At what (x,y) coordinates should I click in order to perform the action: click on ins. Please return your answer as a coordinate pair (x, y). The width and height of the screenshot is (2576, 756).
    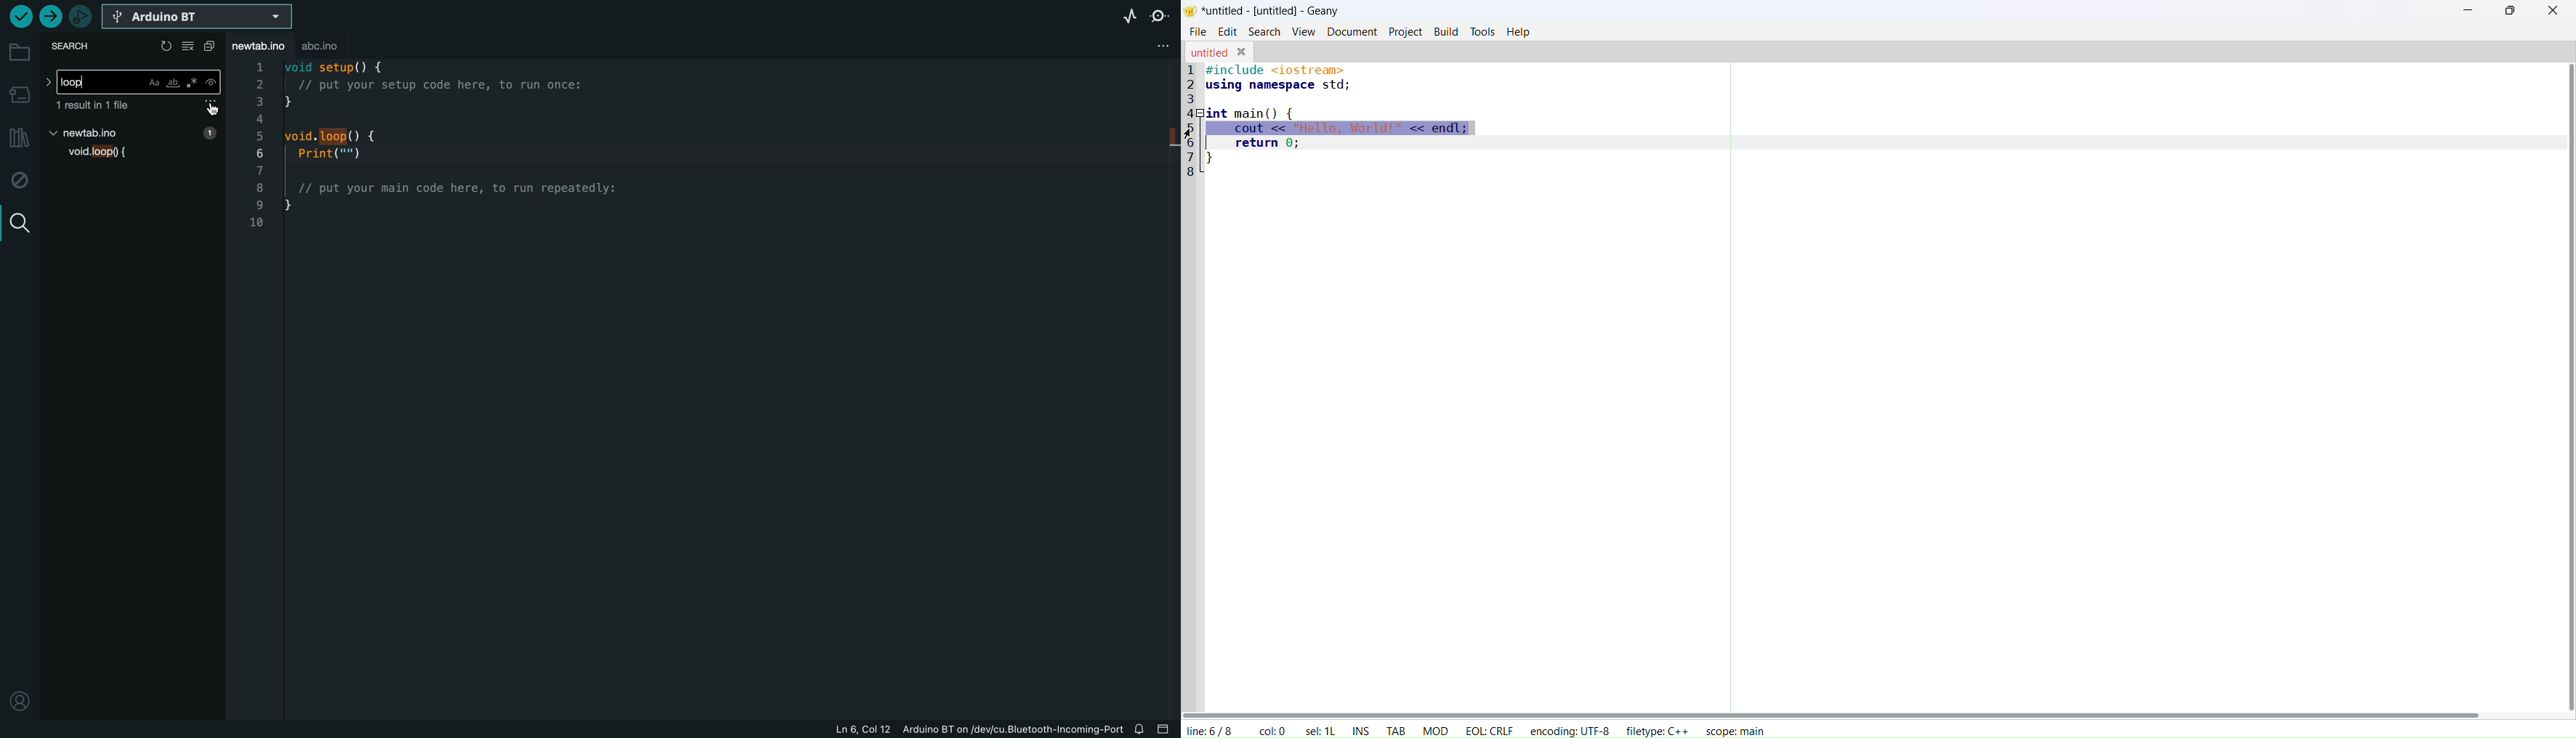
    Looking at the image, I should click on (1360, 729).